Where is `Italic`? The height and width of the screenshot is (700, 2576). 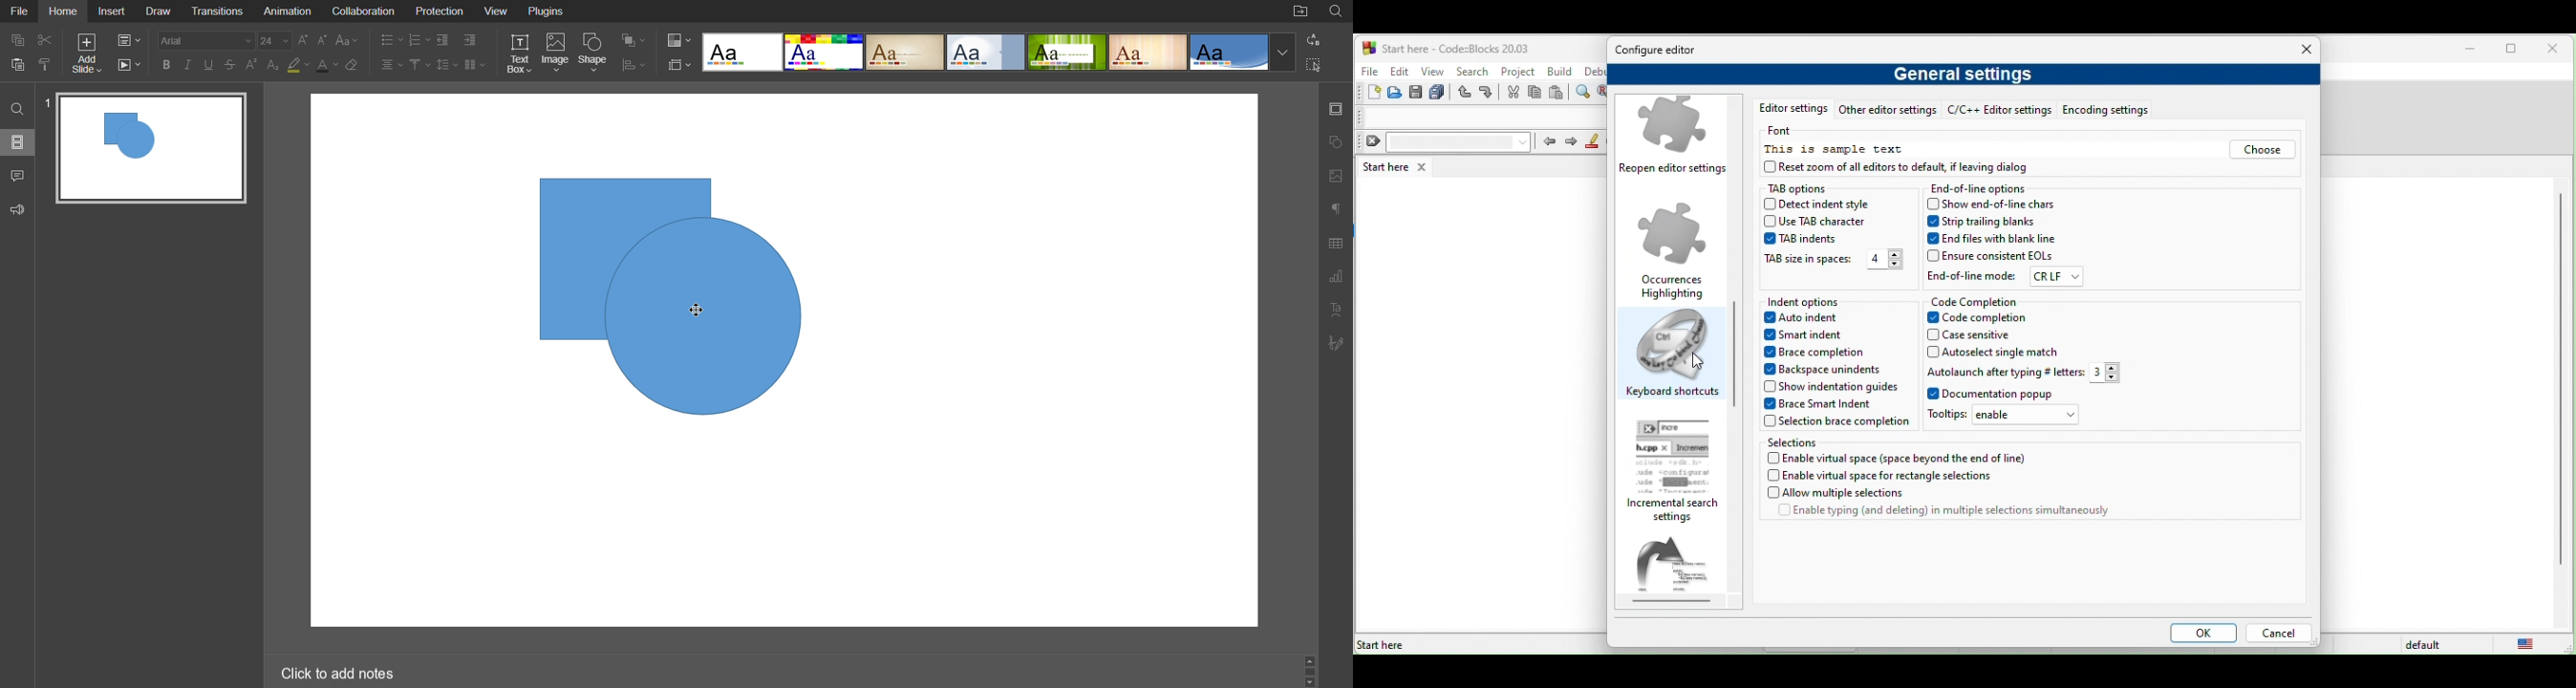 Italic is located at coordinates (189, 66).